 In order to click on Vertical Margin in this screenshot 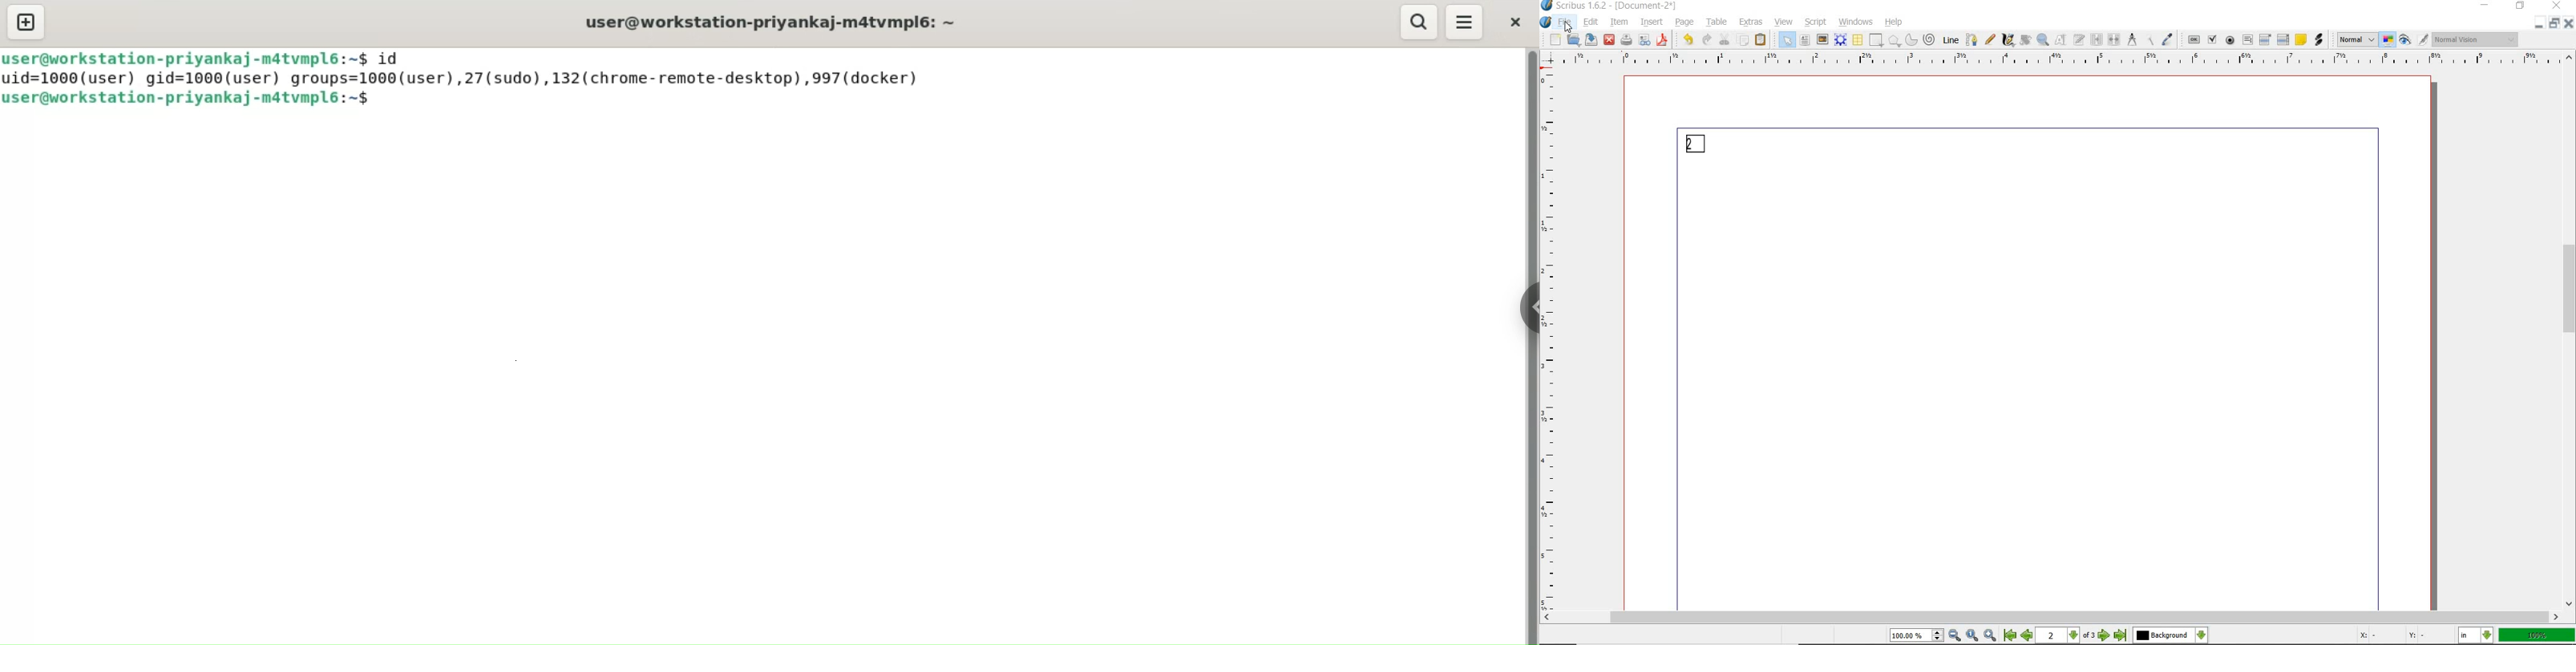, I will do `click(1551, 341)`.